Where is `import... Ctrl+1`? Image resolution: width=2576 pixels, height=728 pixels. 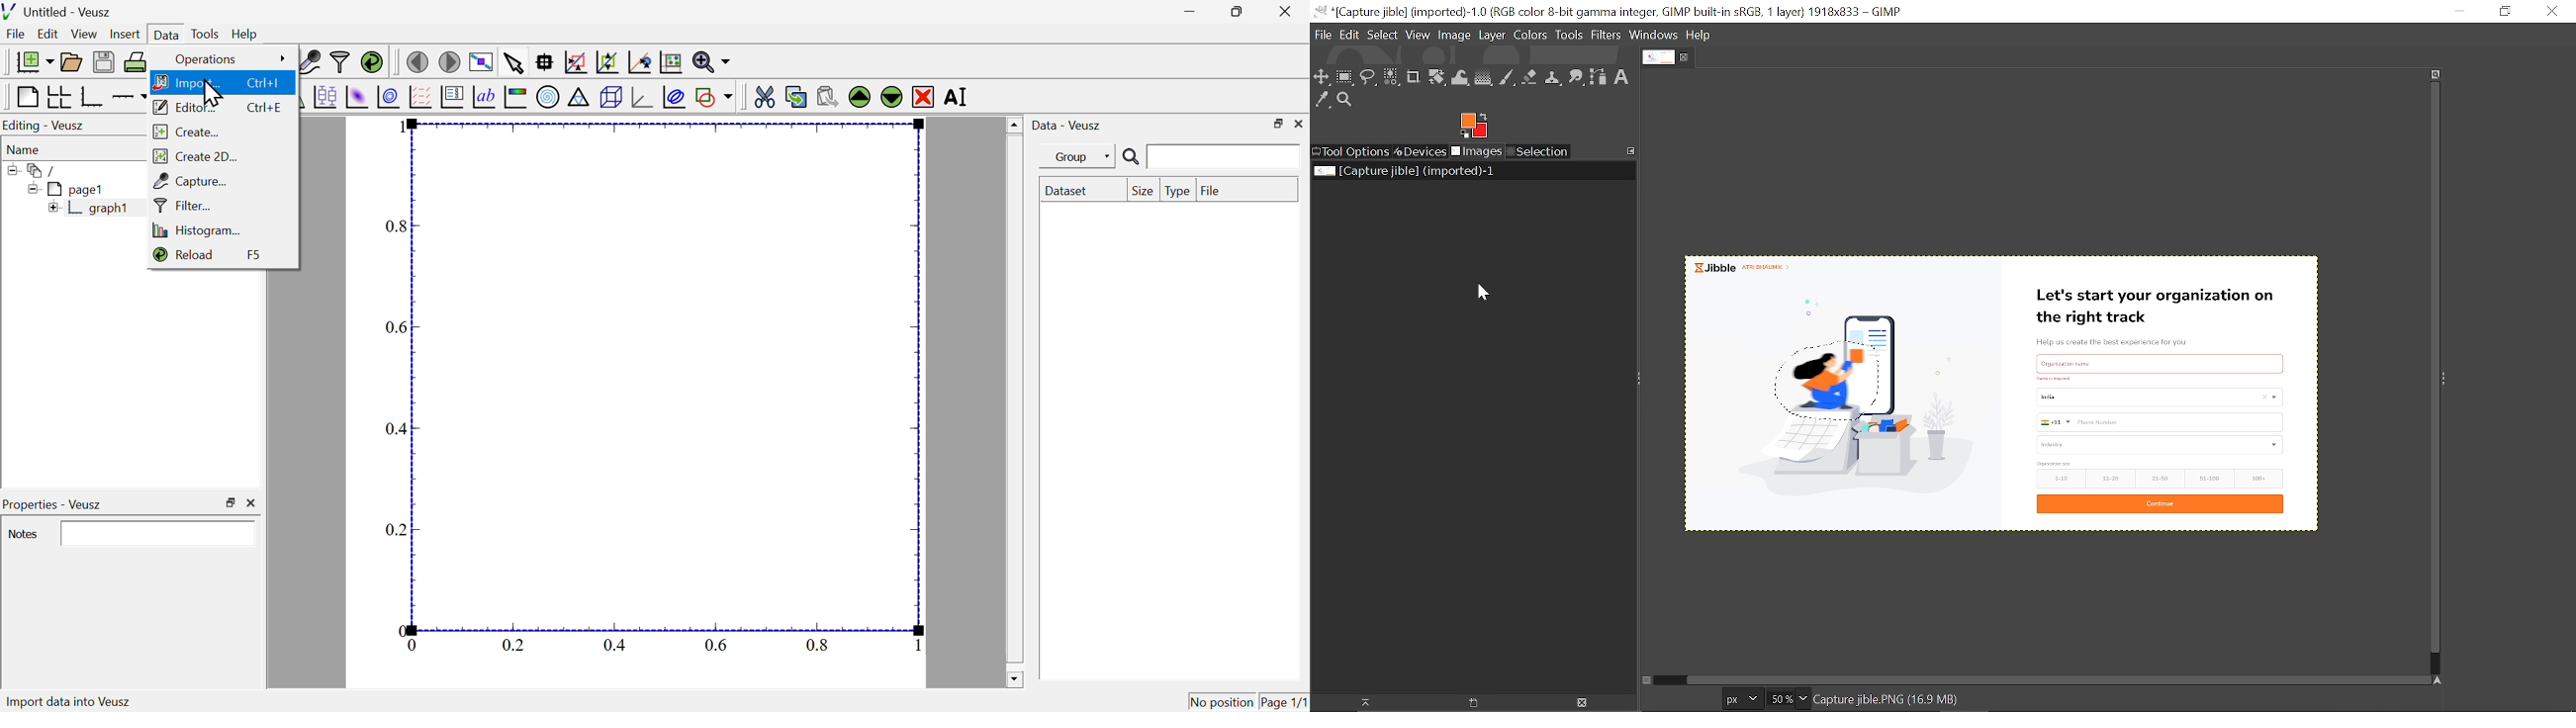
import... Ctrl+1 is located at coordinates (218, 81).